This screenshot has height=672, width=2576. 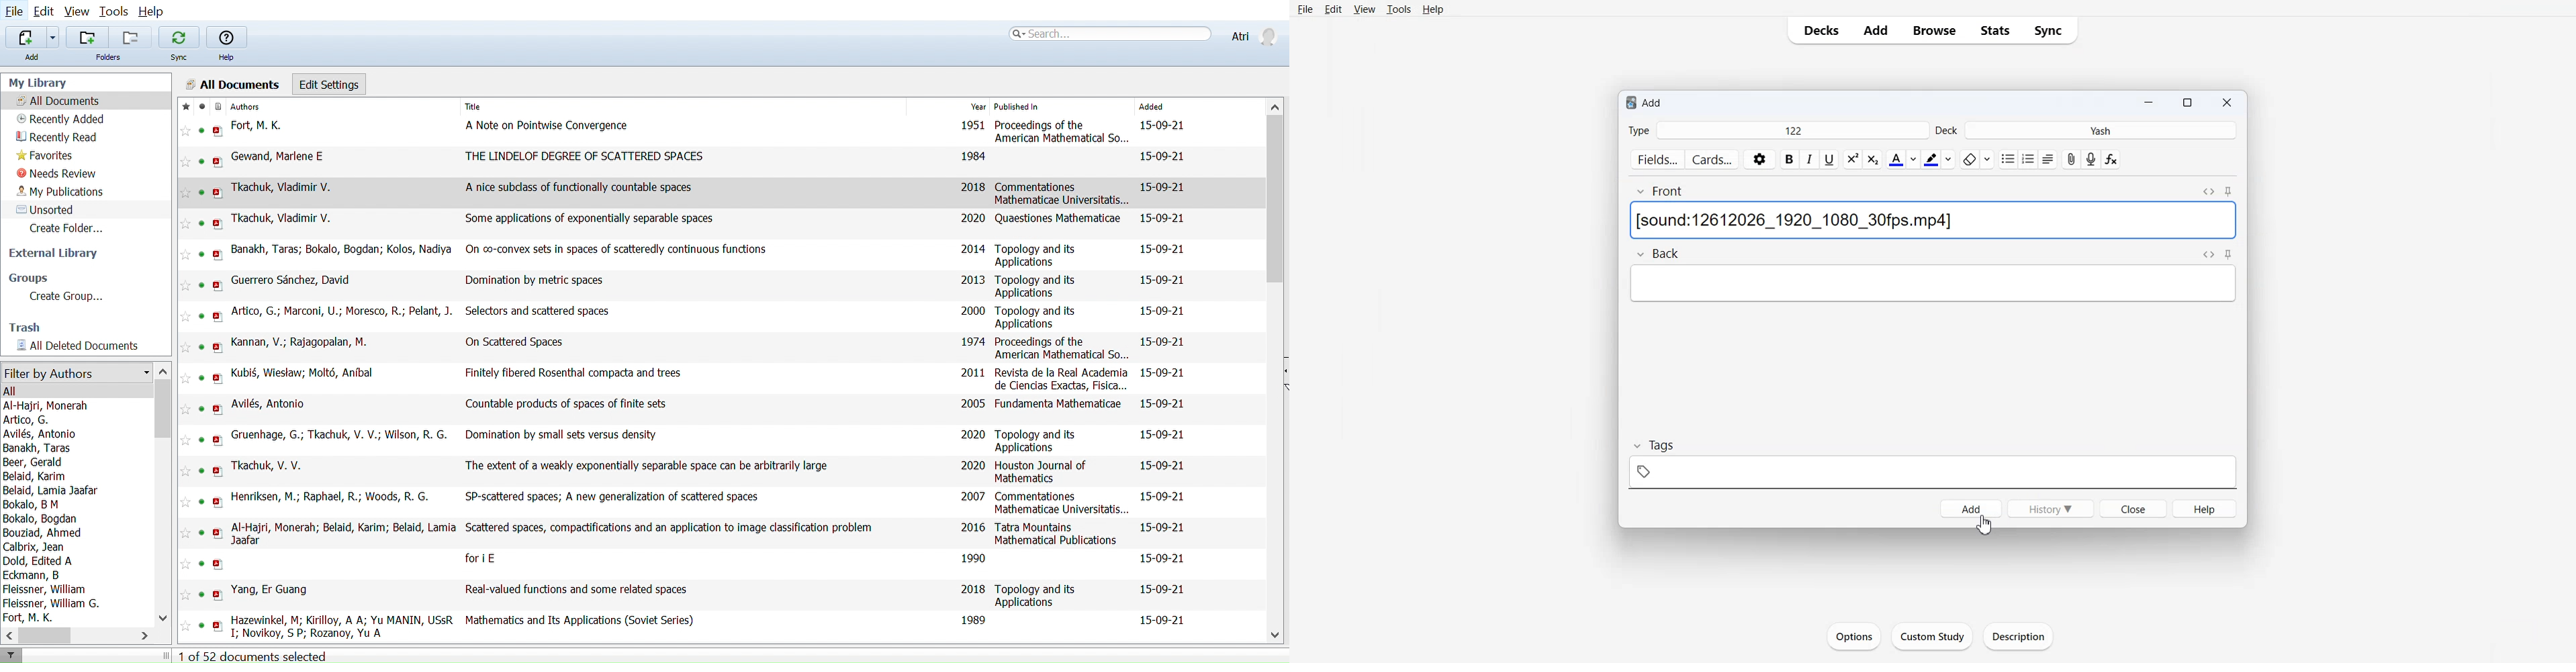 What do you see at coordinates (1109, 33) in the screenshot?
I see `Search` at bounding box center [1109, 33].